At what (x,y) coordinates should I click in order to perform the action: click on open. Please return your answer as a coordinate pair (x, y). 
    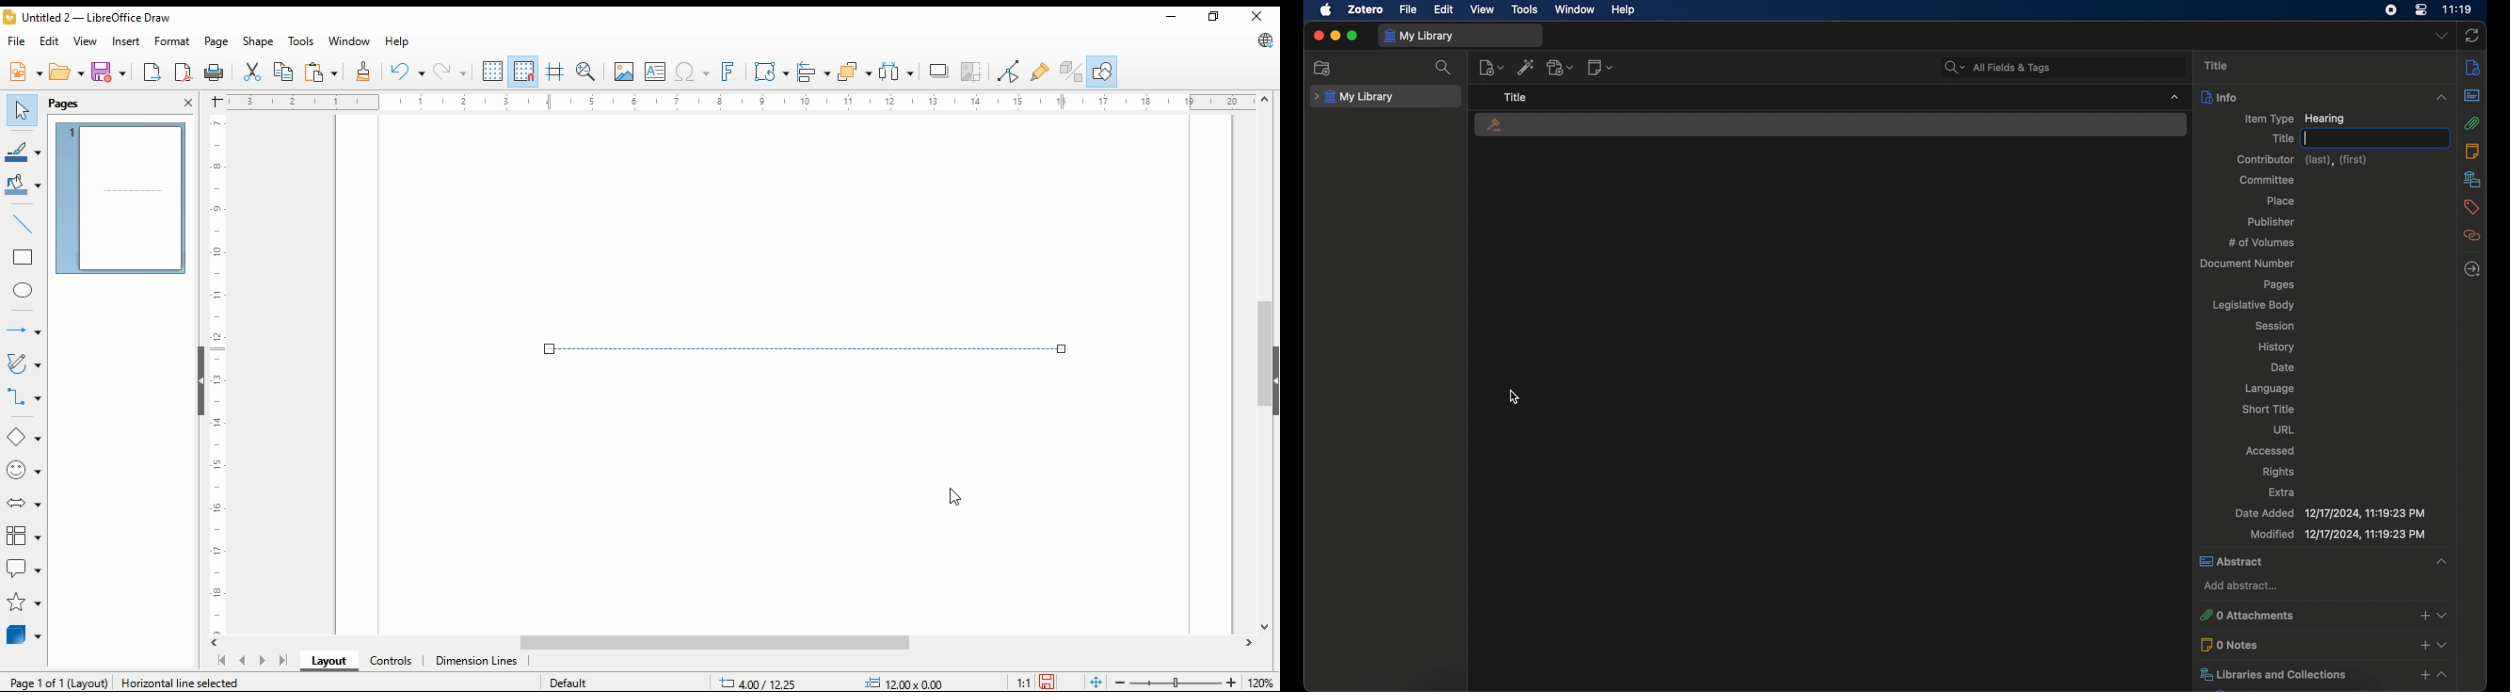
    Looking at the image, I should click on (67, 70).